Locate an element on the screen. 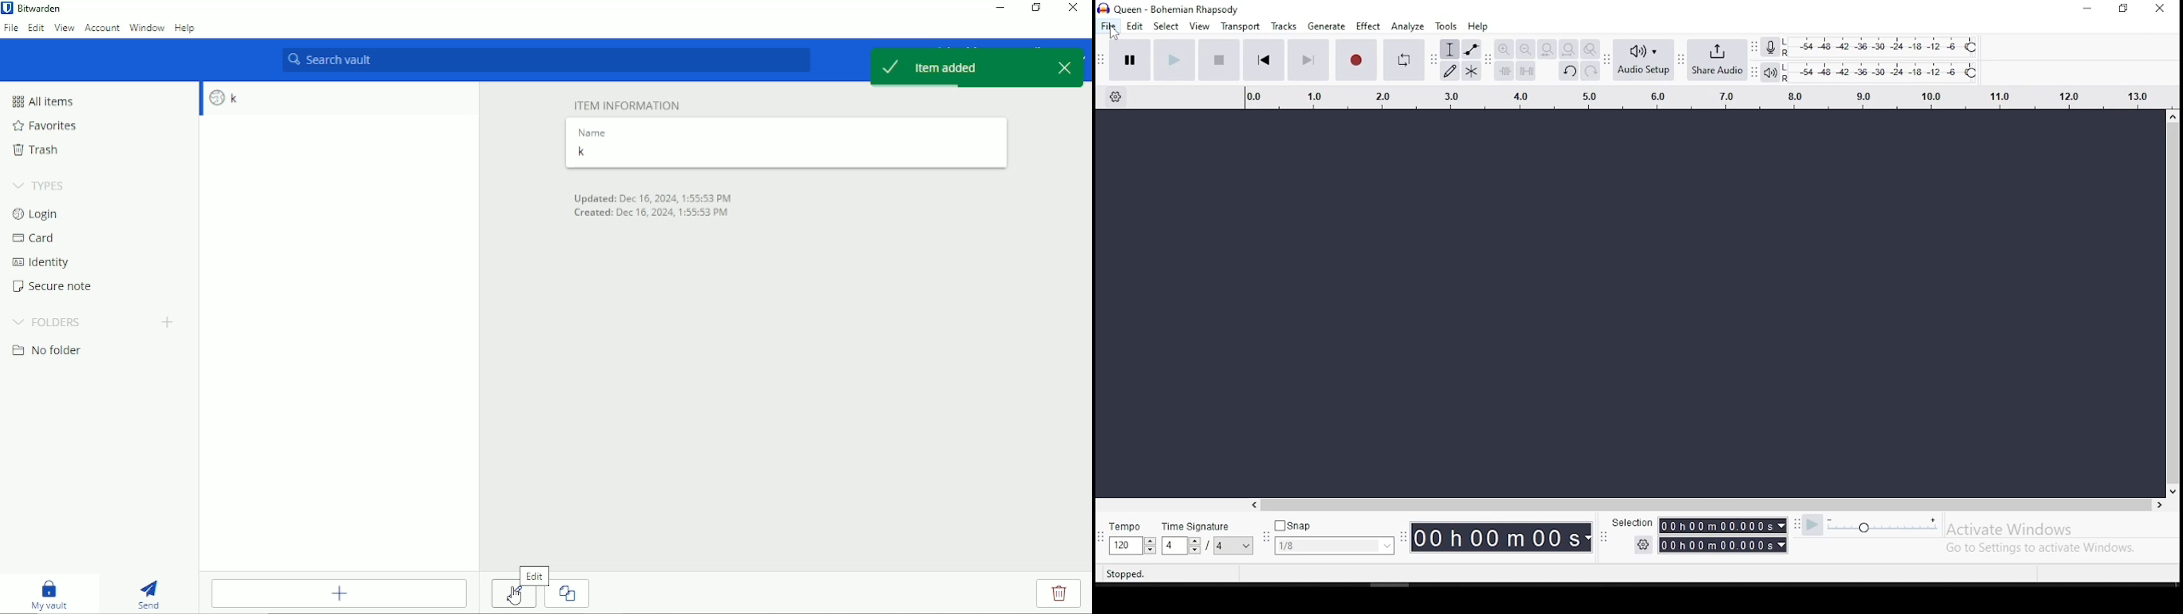  00h00m00s is located at coordinates (1725, 545).